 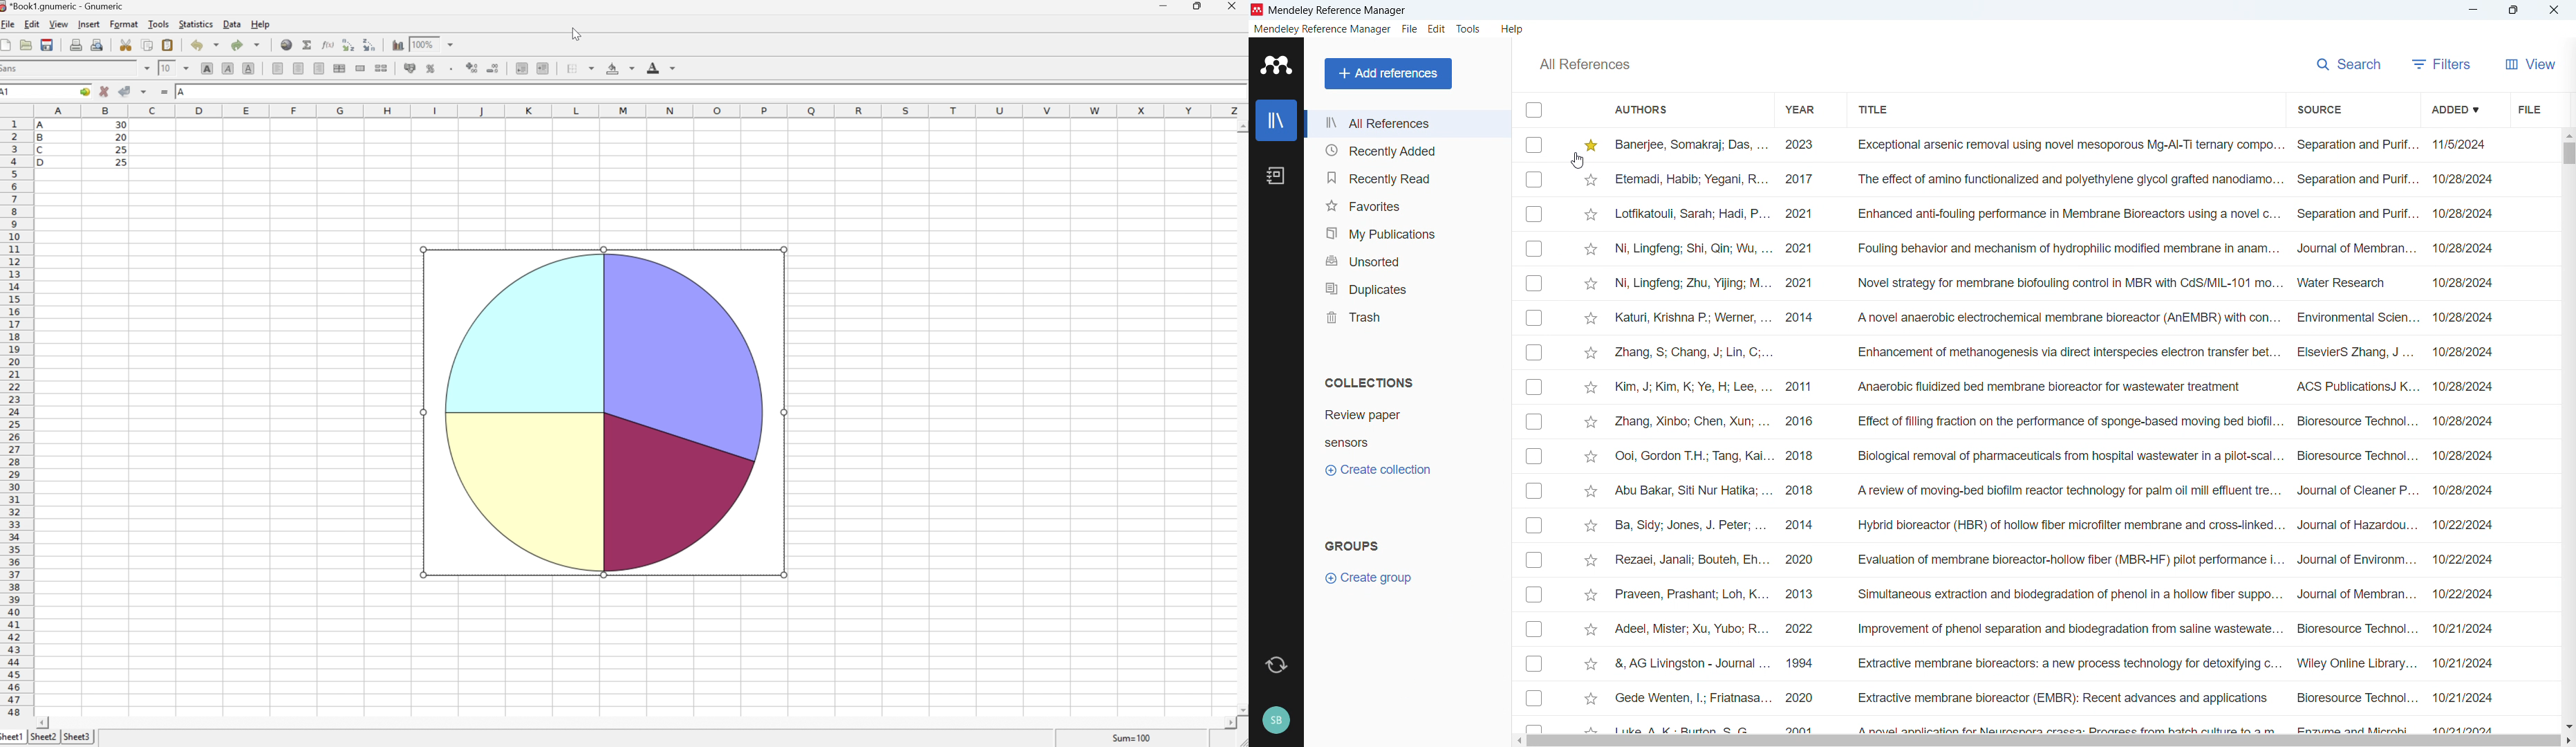 What do you see at coordinates (1533, 432) in the screenshot?
I see `Select individual entries ` at bounding box center [1533, 432].